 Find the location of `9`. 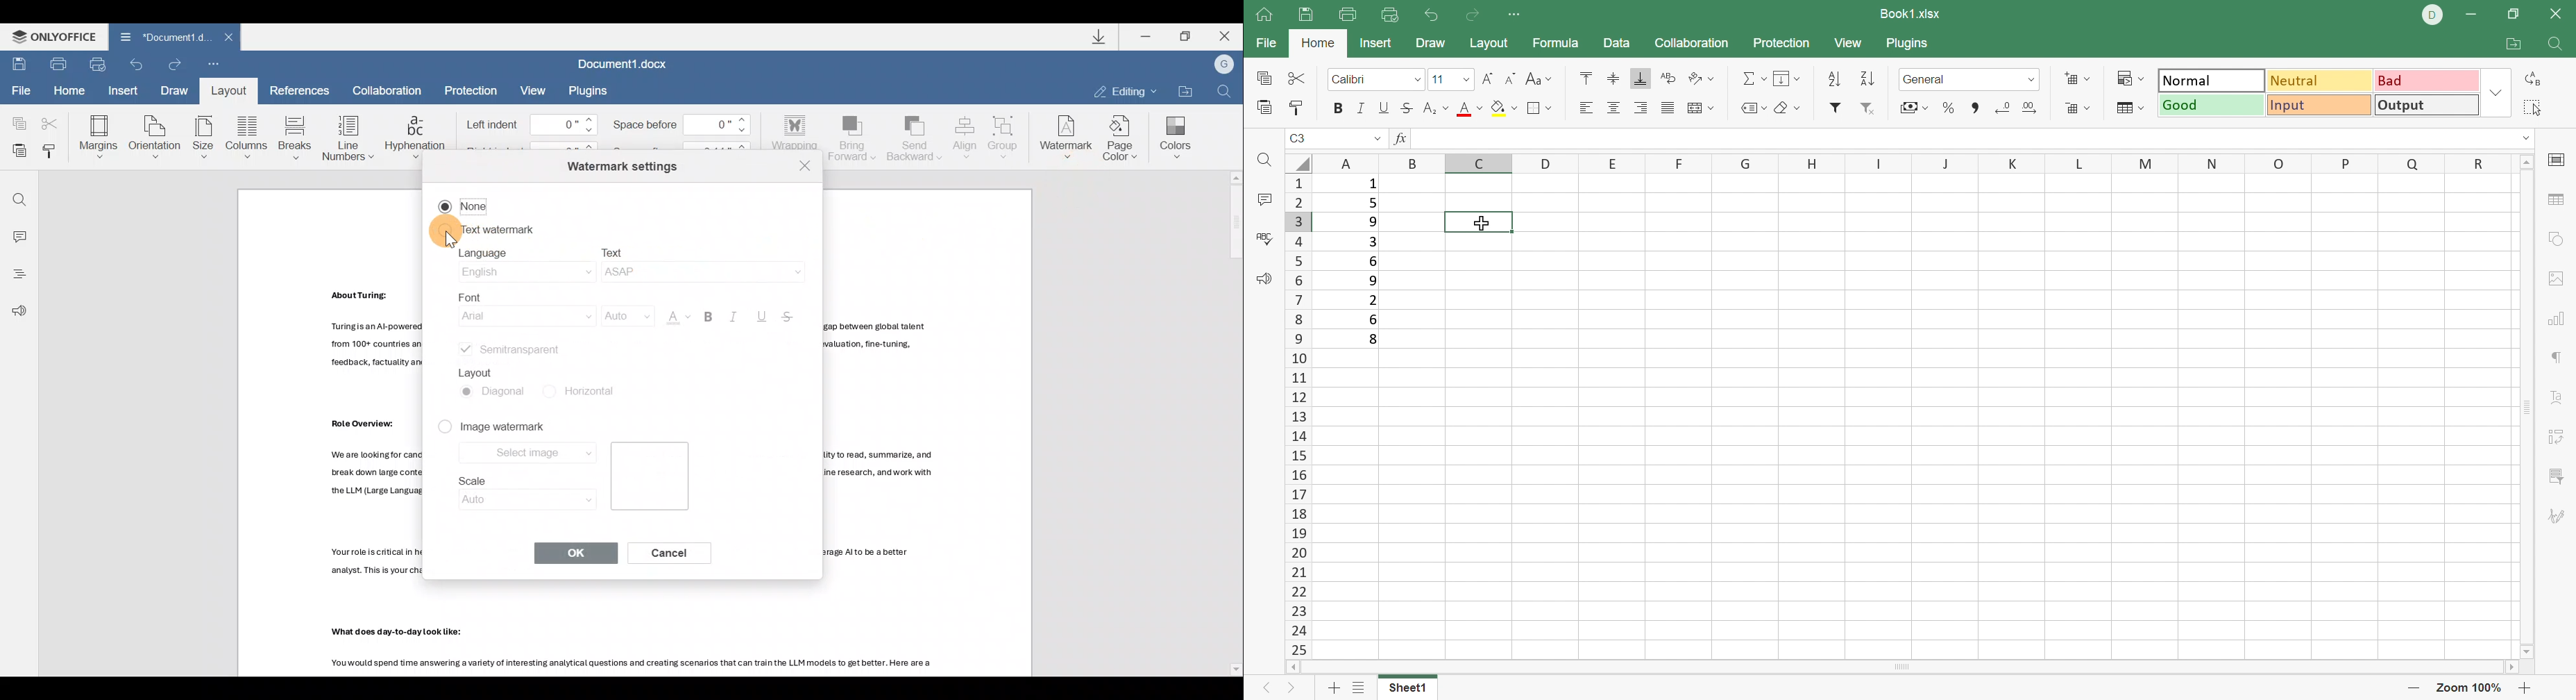

9 is located at coordinates (1373, 220).